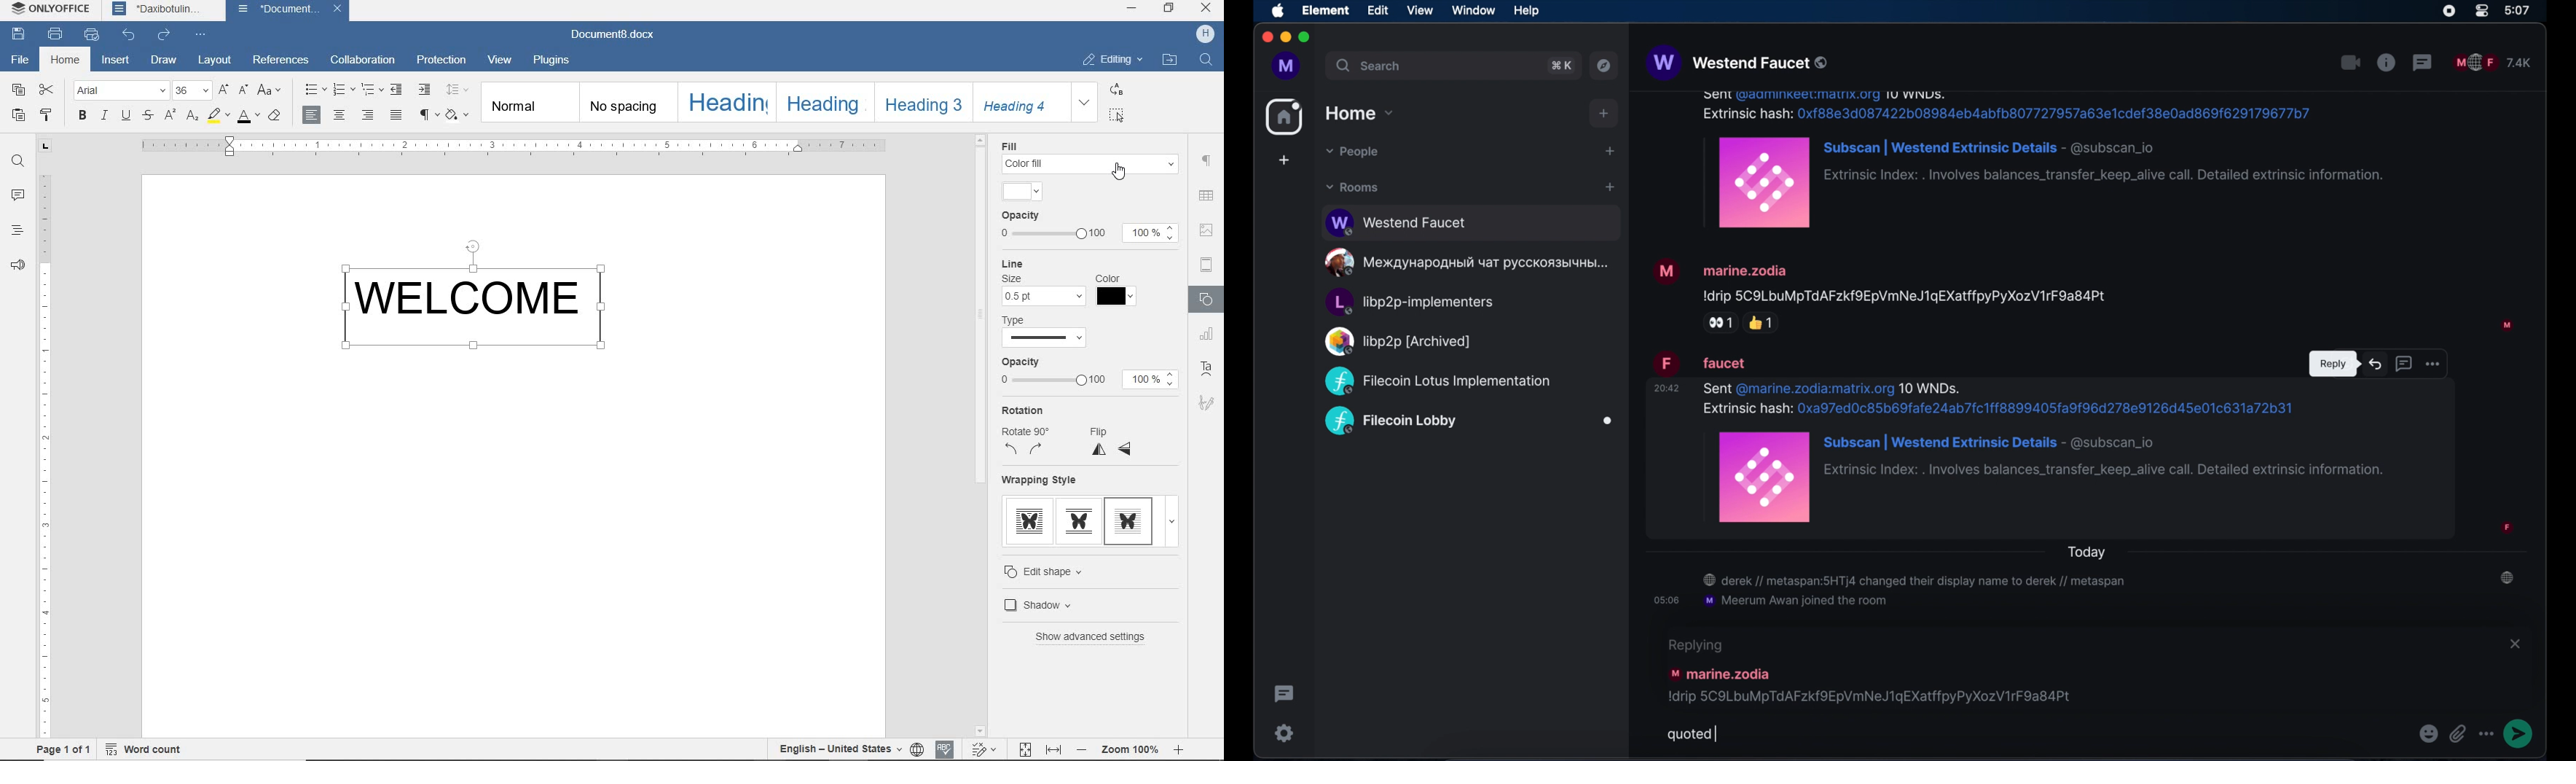 The image size is (2576, 784). I want to click on DECREEASE INDENT, so click(397, 90).